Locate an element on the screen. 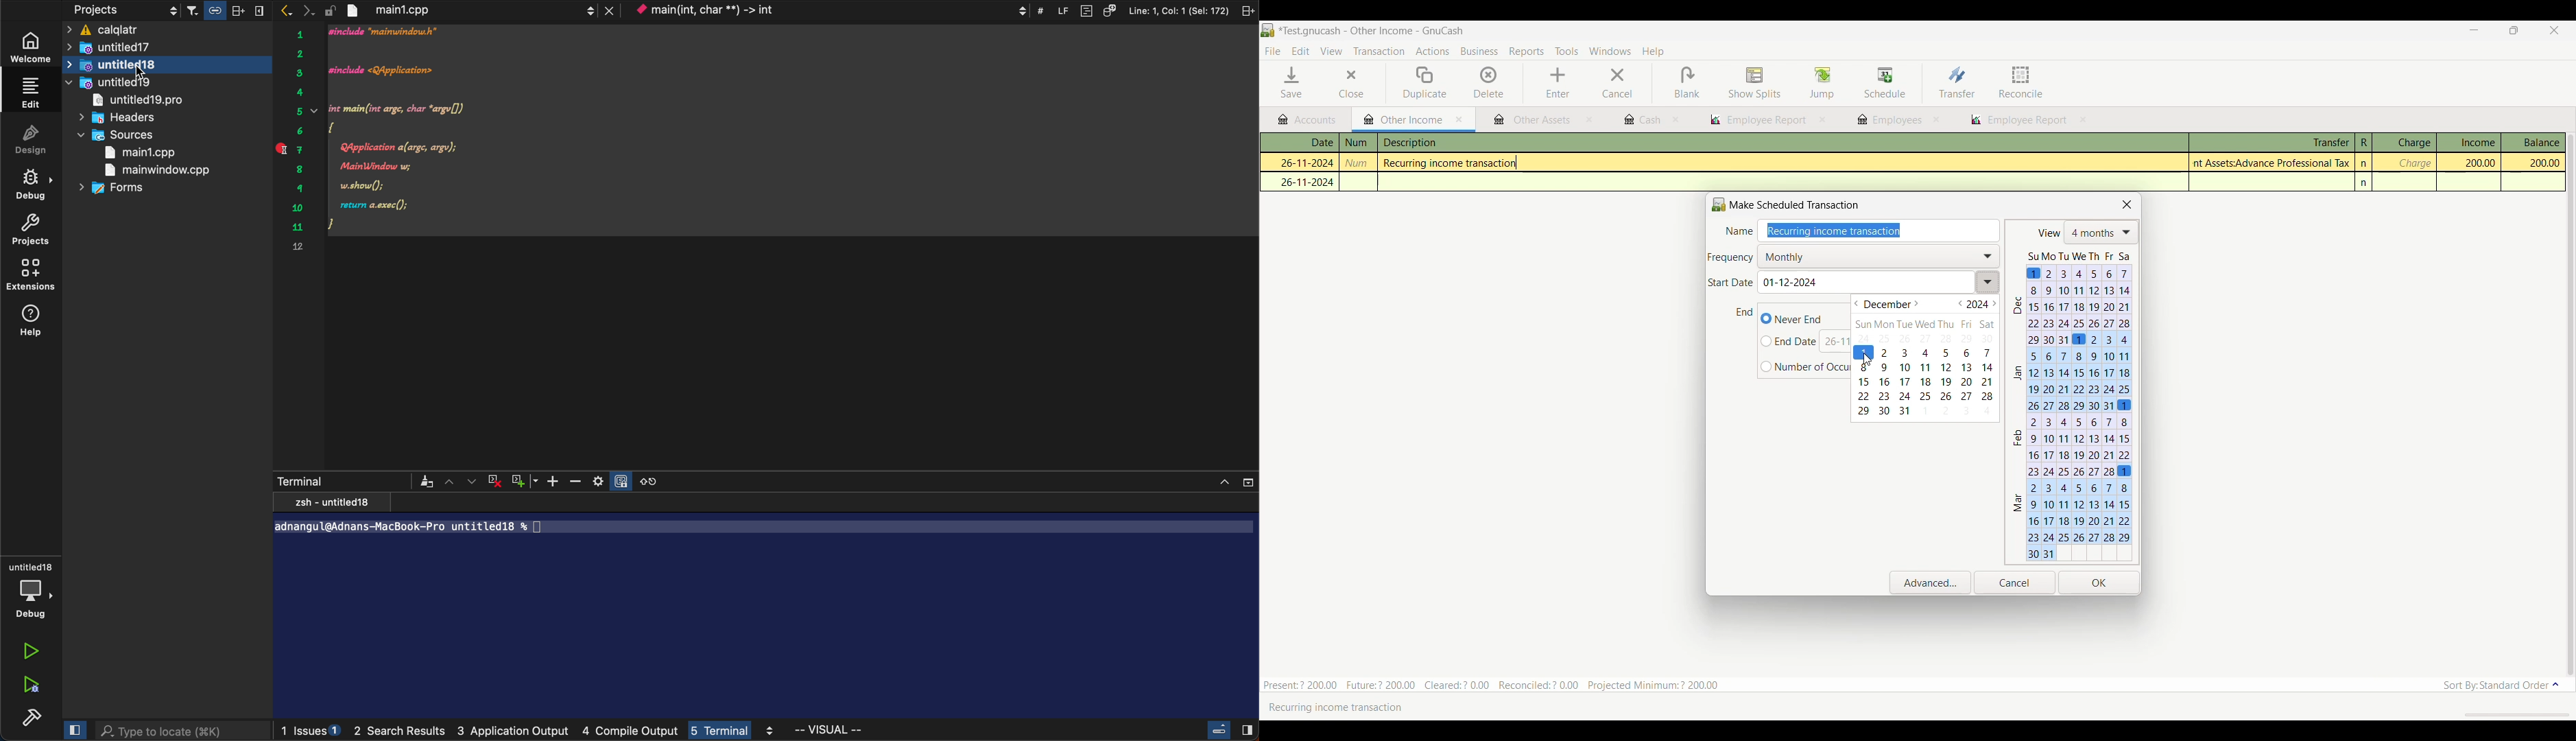 This screenshot has width=2576, height=756. Selected date highlighted in calendar is located at coordinates (1863, 353).